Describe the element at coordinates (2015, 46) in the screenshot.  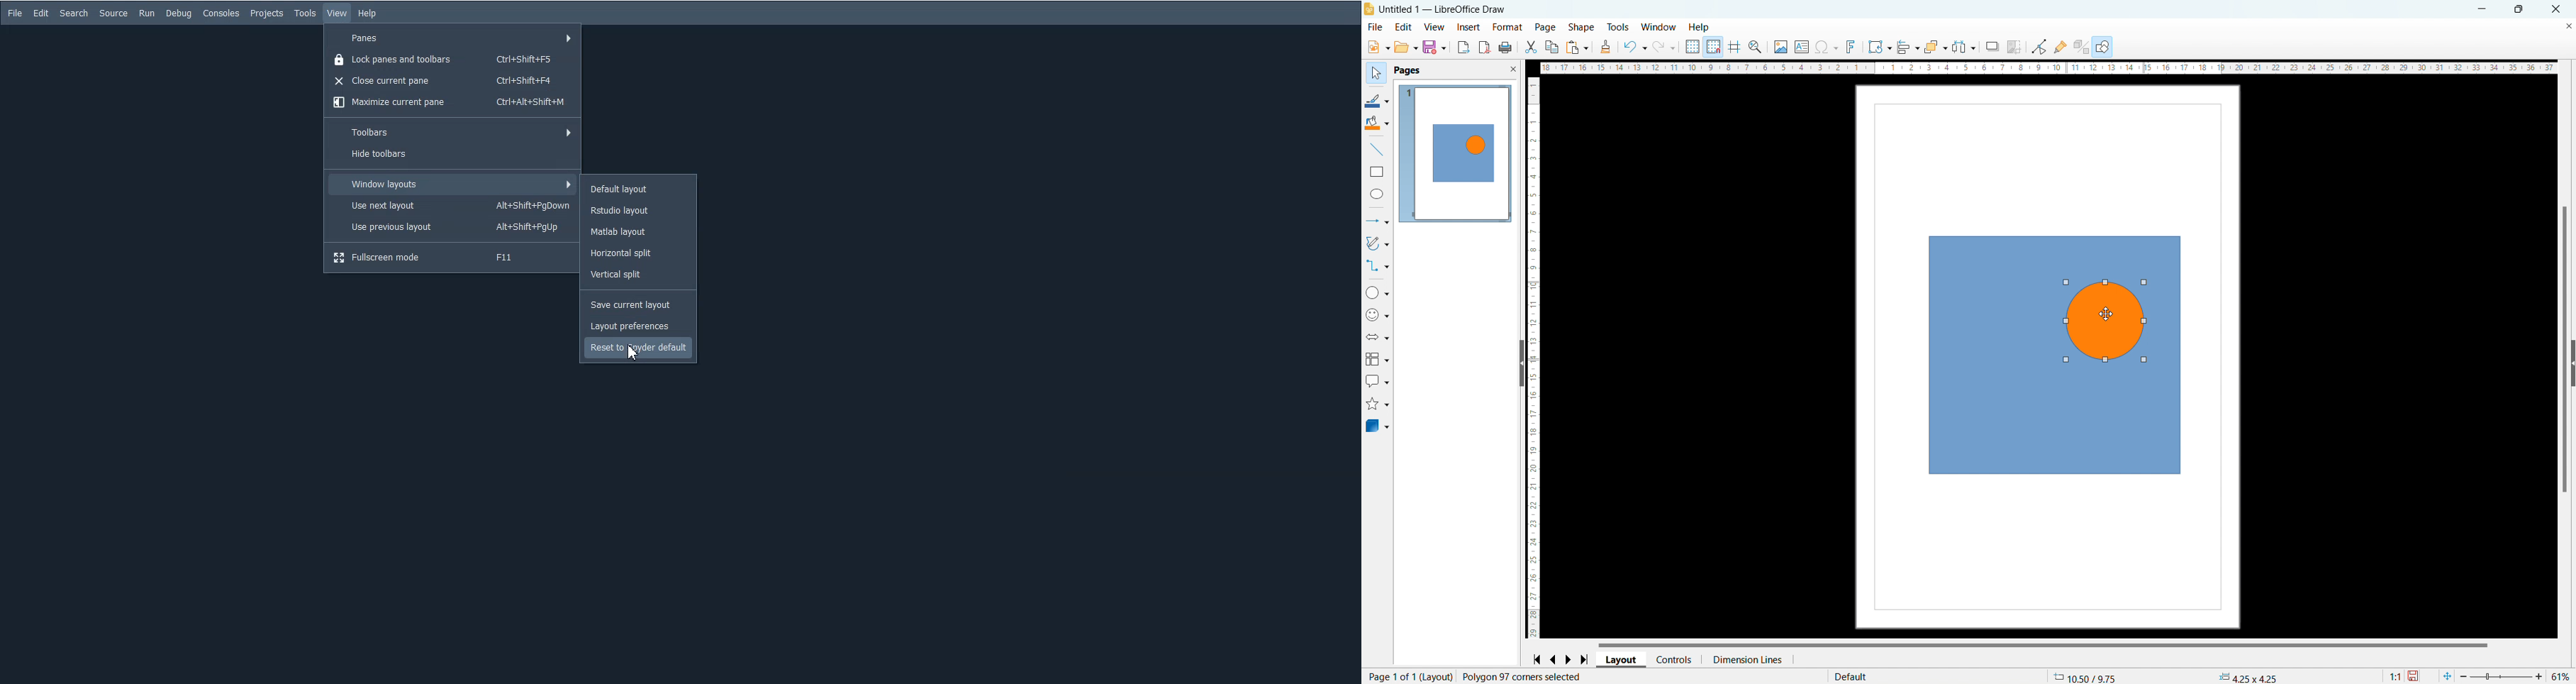
I see `crop image` at that location.